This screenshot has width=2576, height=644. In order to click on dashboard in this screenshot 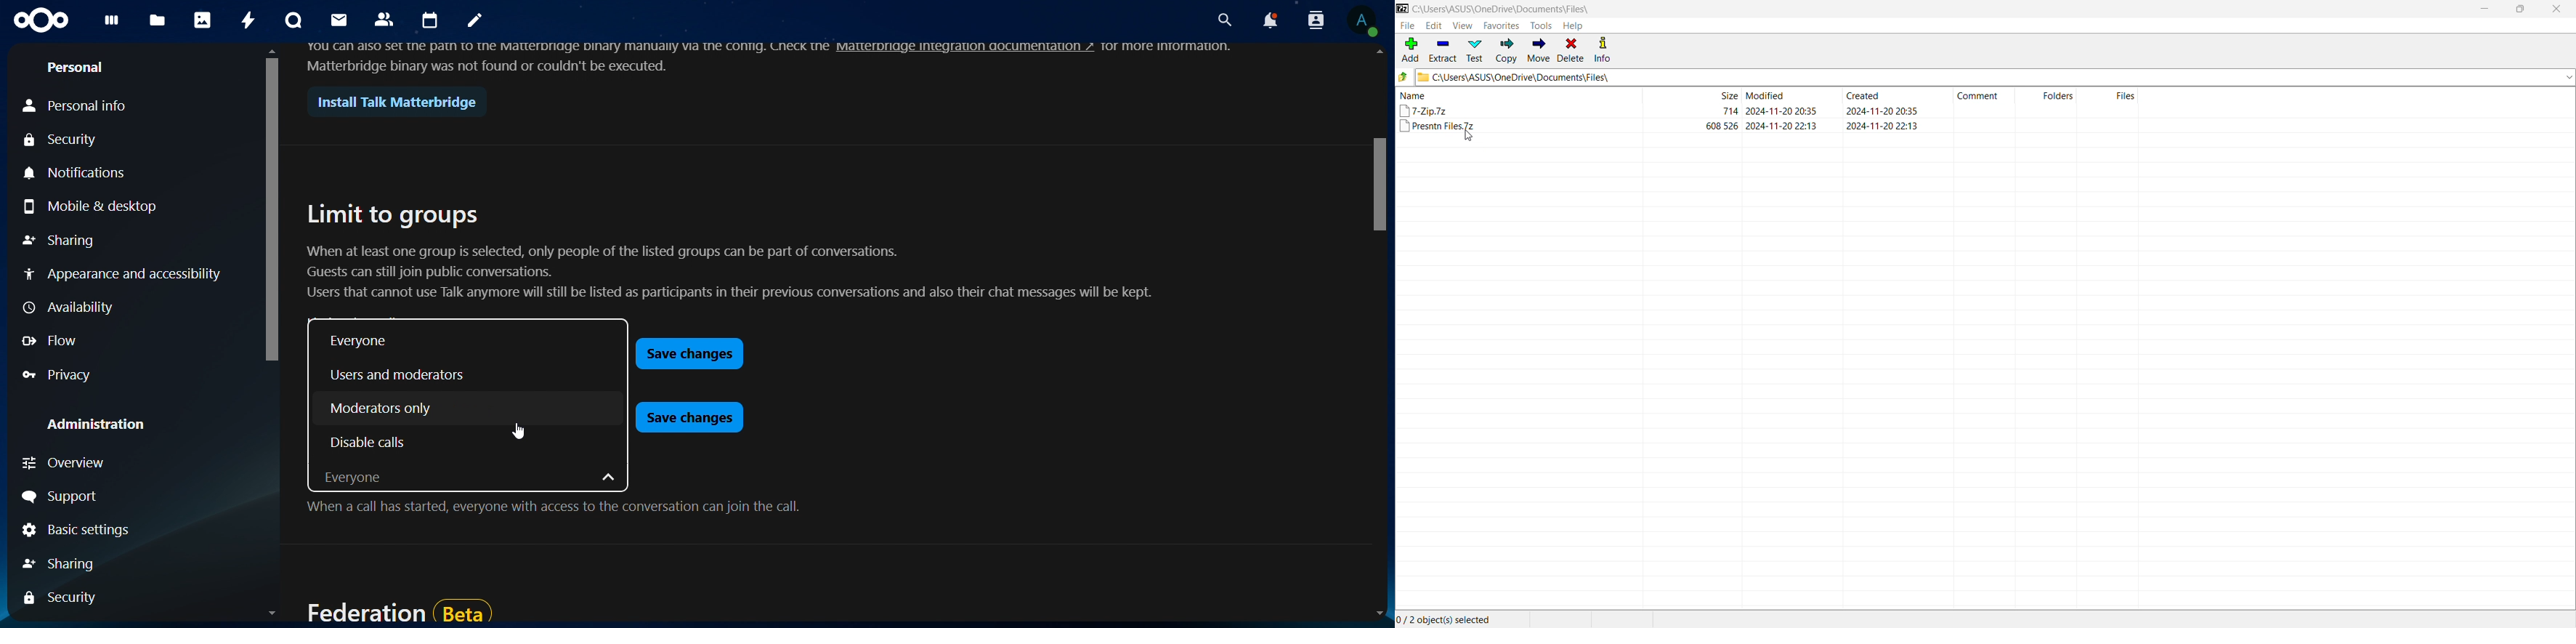, I will do `click(110, 23)`.